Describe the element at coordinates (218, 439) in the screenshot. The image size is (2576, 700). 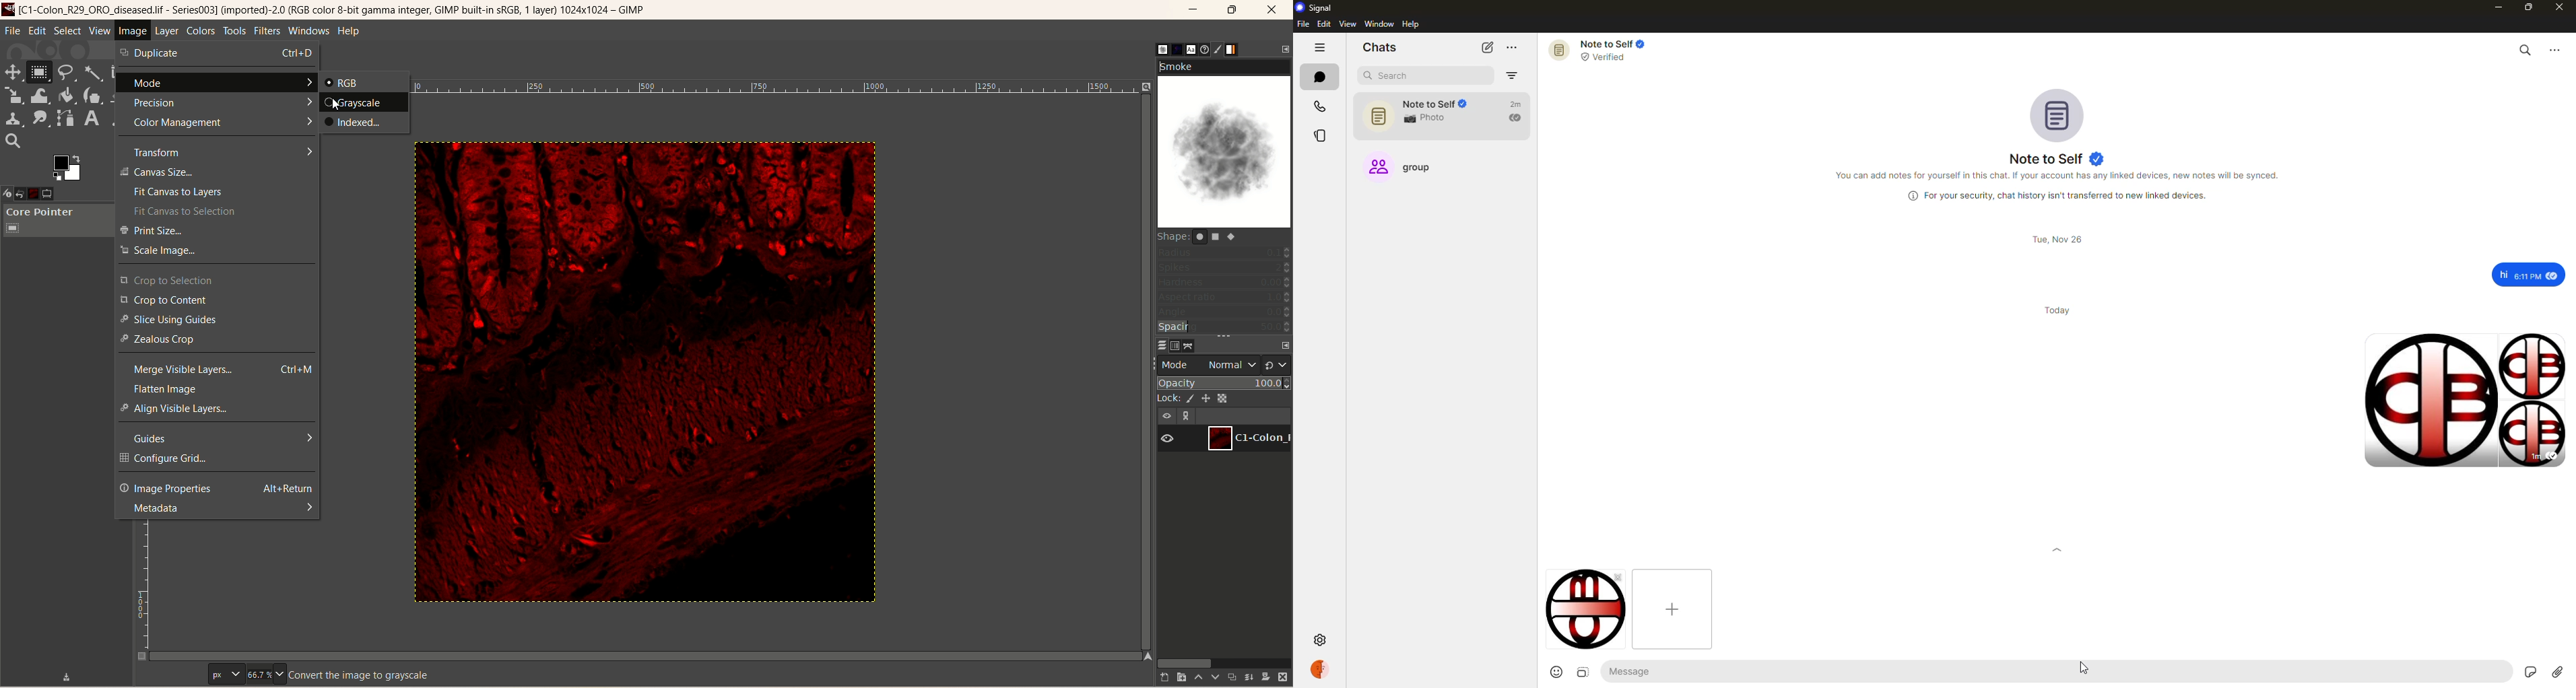
I see `guides` at that location.